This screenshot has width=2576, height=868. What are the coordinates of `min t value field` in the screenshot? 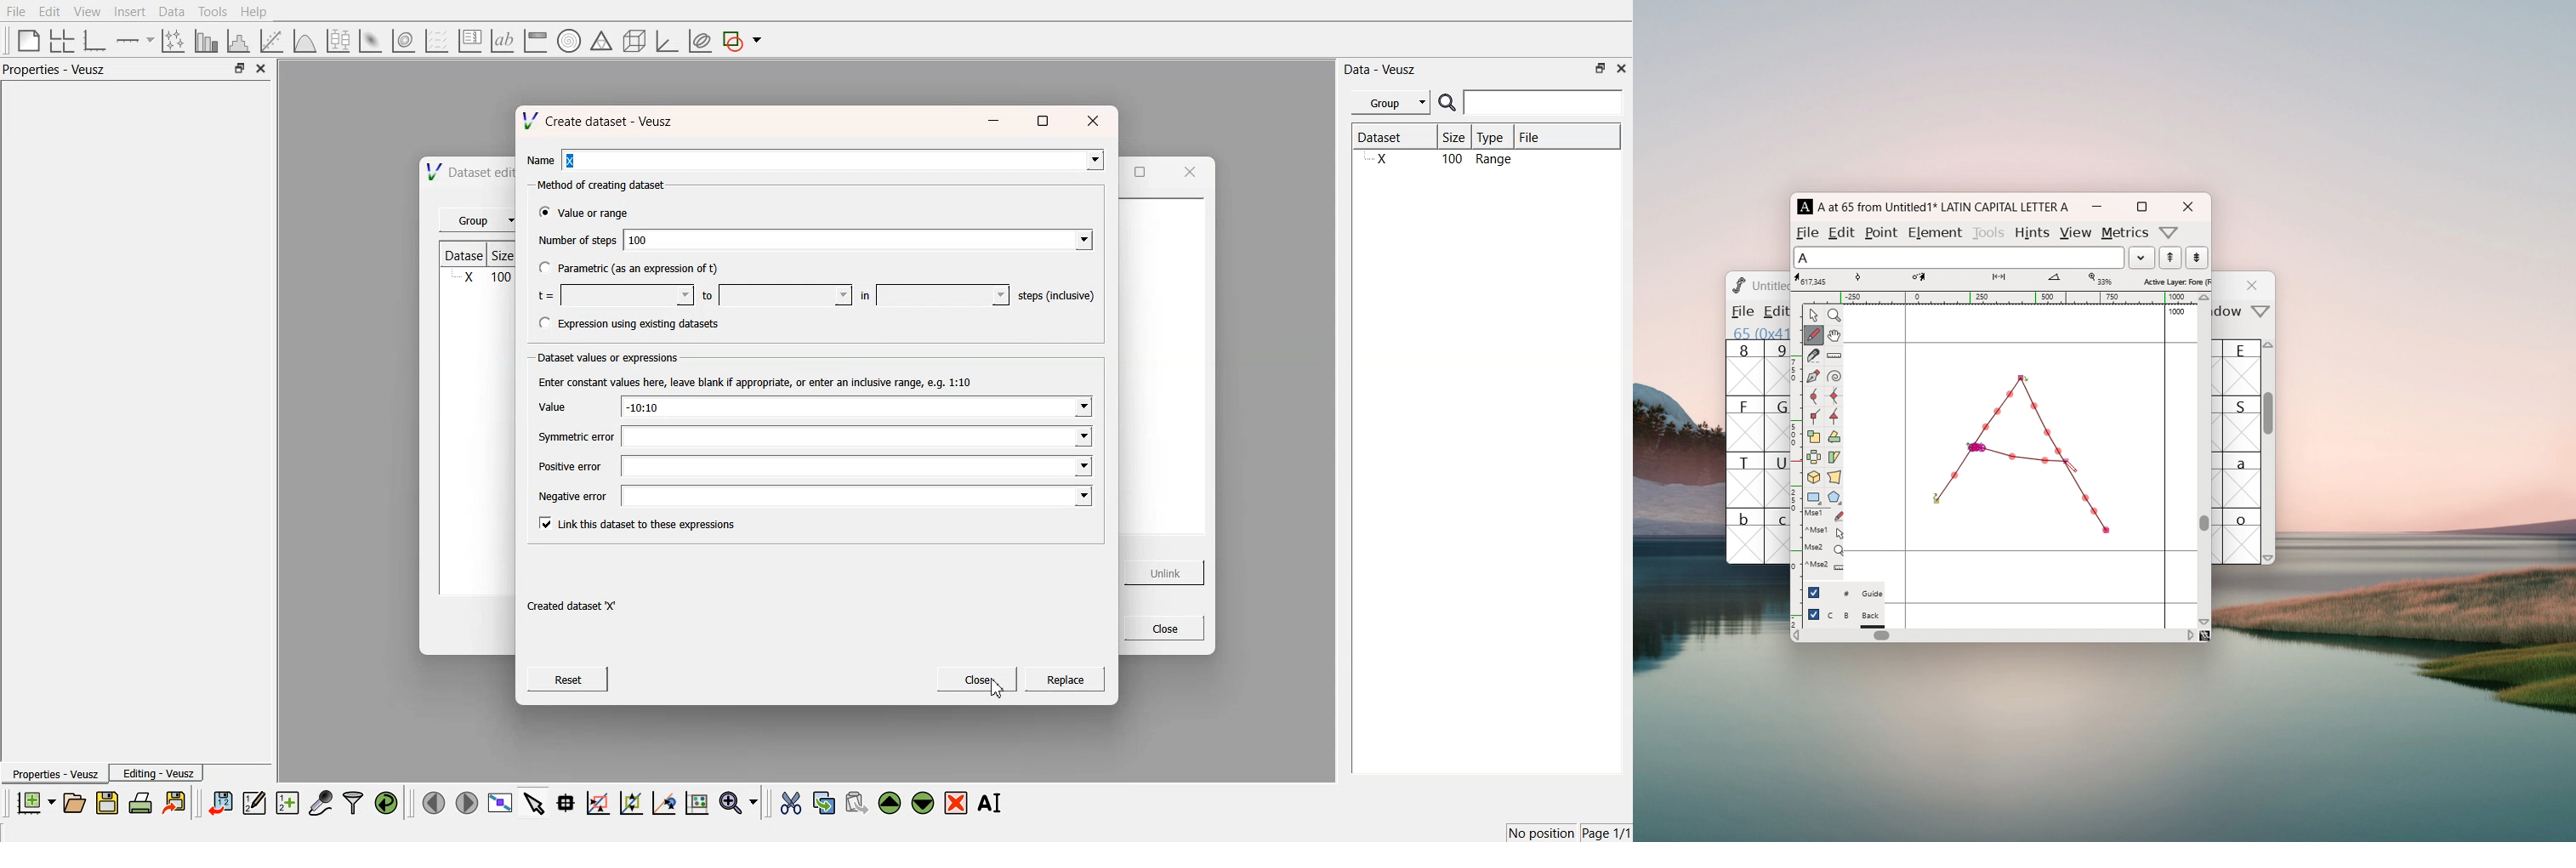 It's located at (627, 295).